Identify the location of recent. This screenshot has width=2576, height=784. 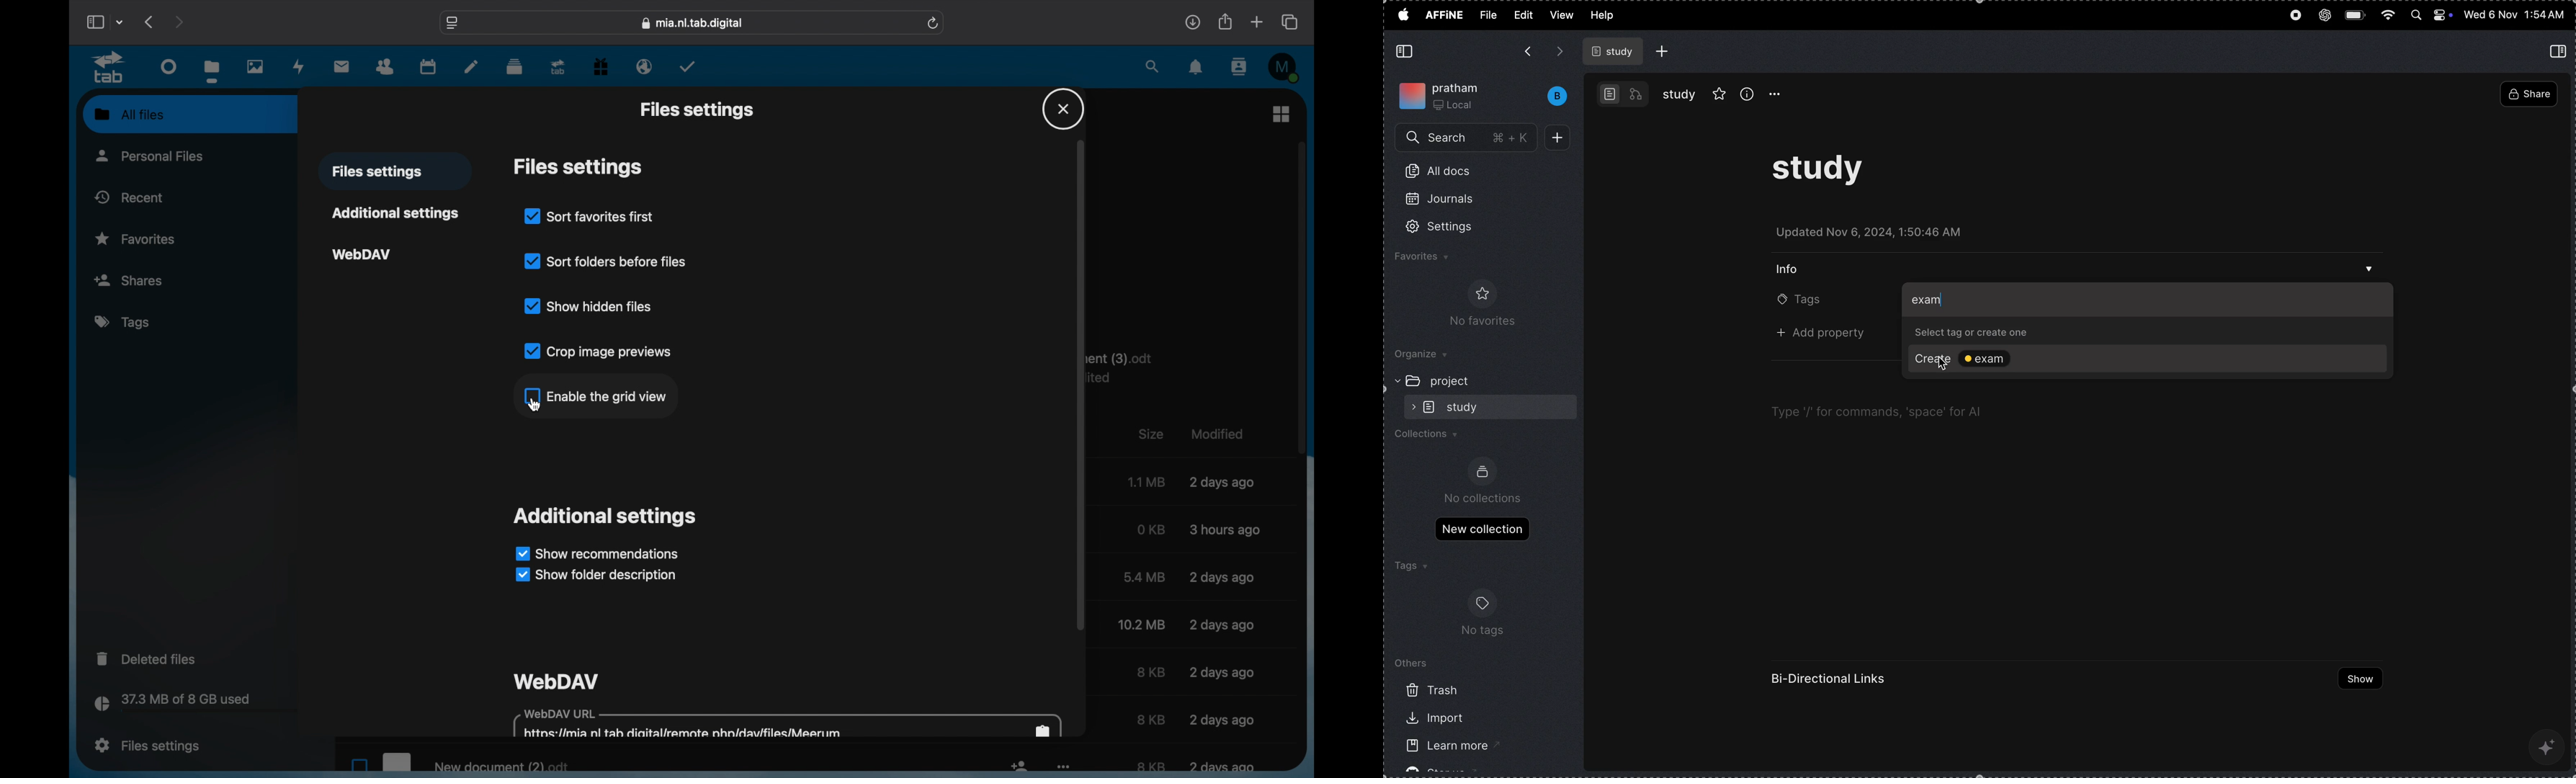
(129, 197).